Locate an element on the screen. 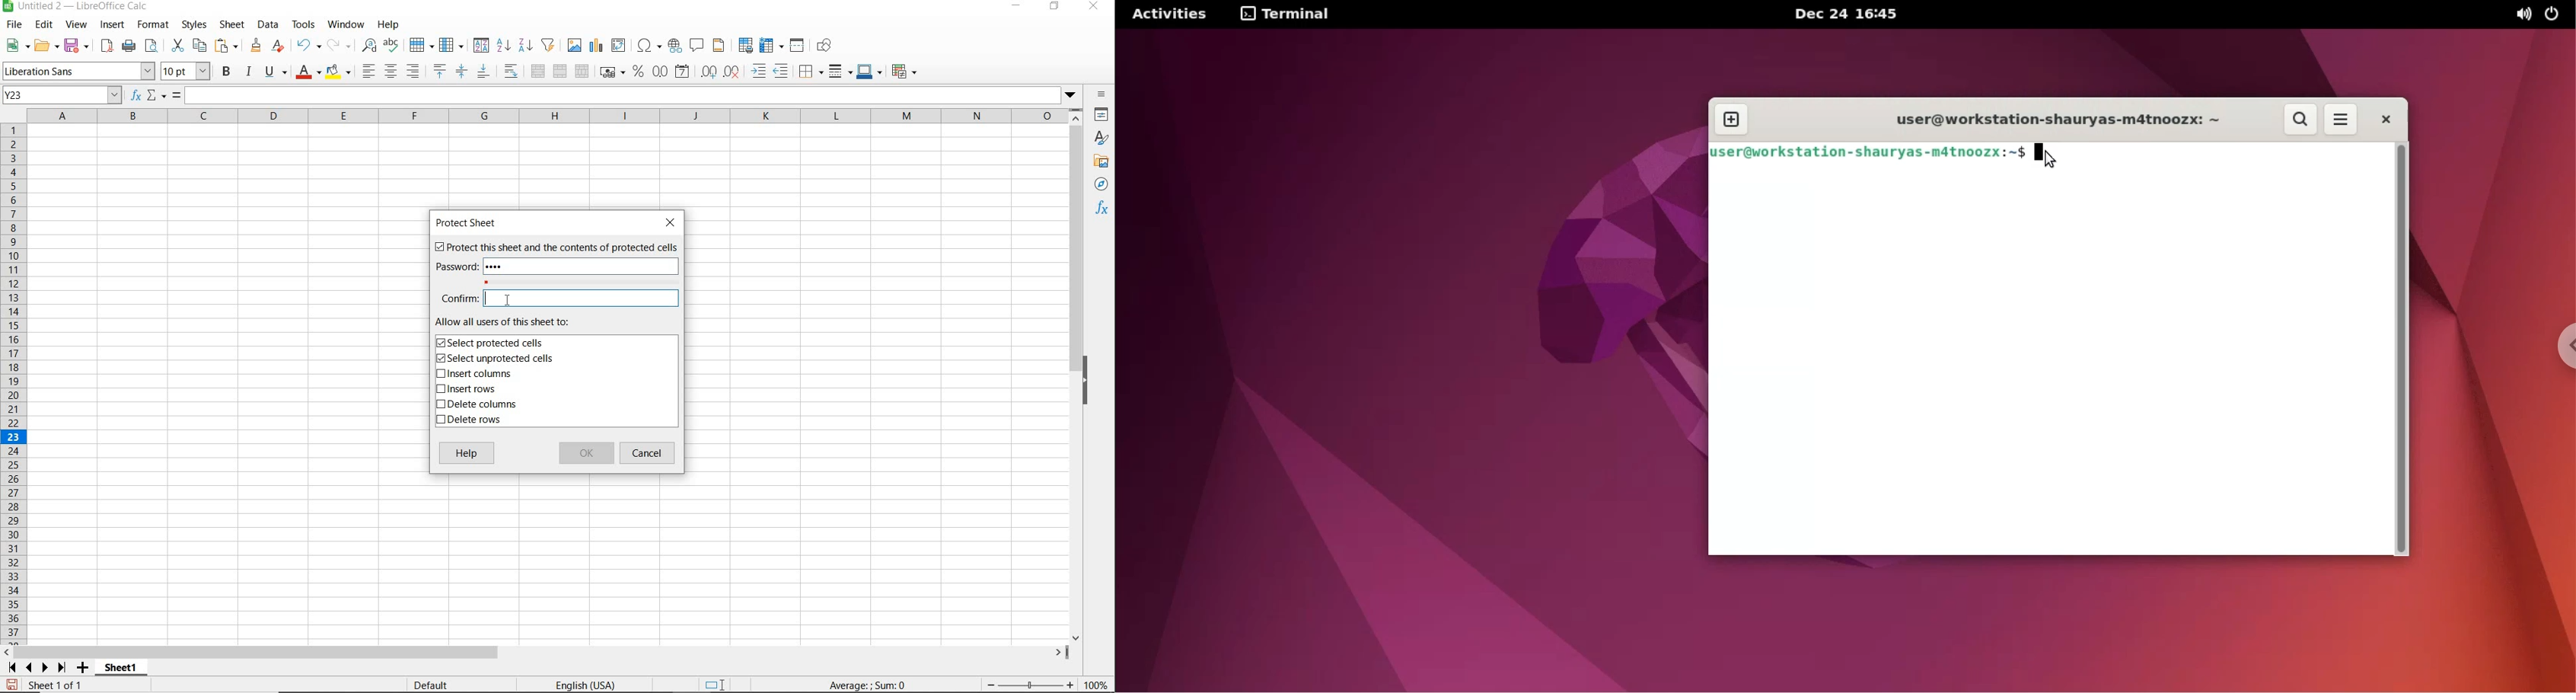  MERGE AND CENTER OR UNMERGE CELLS is located at coordinates (537, 71).